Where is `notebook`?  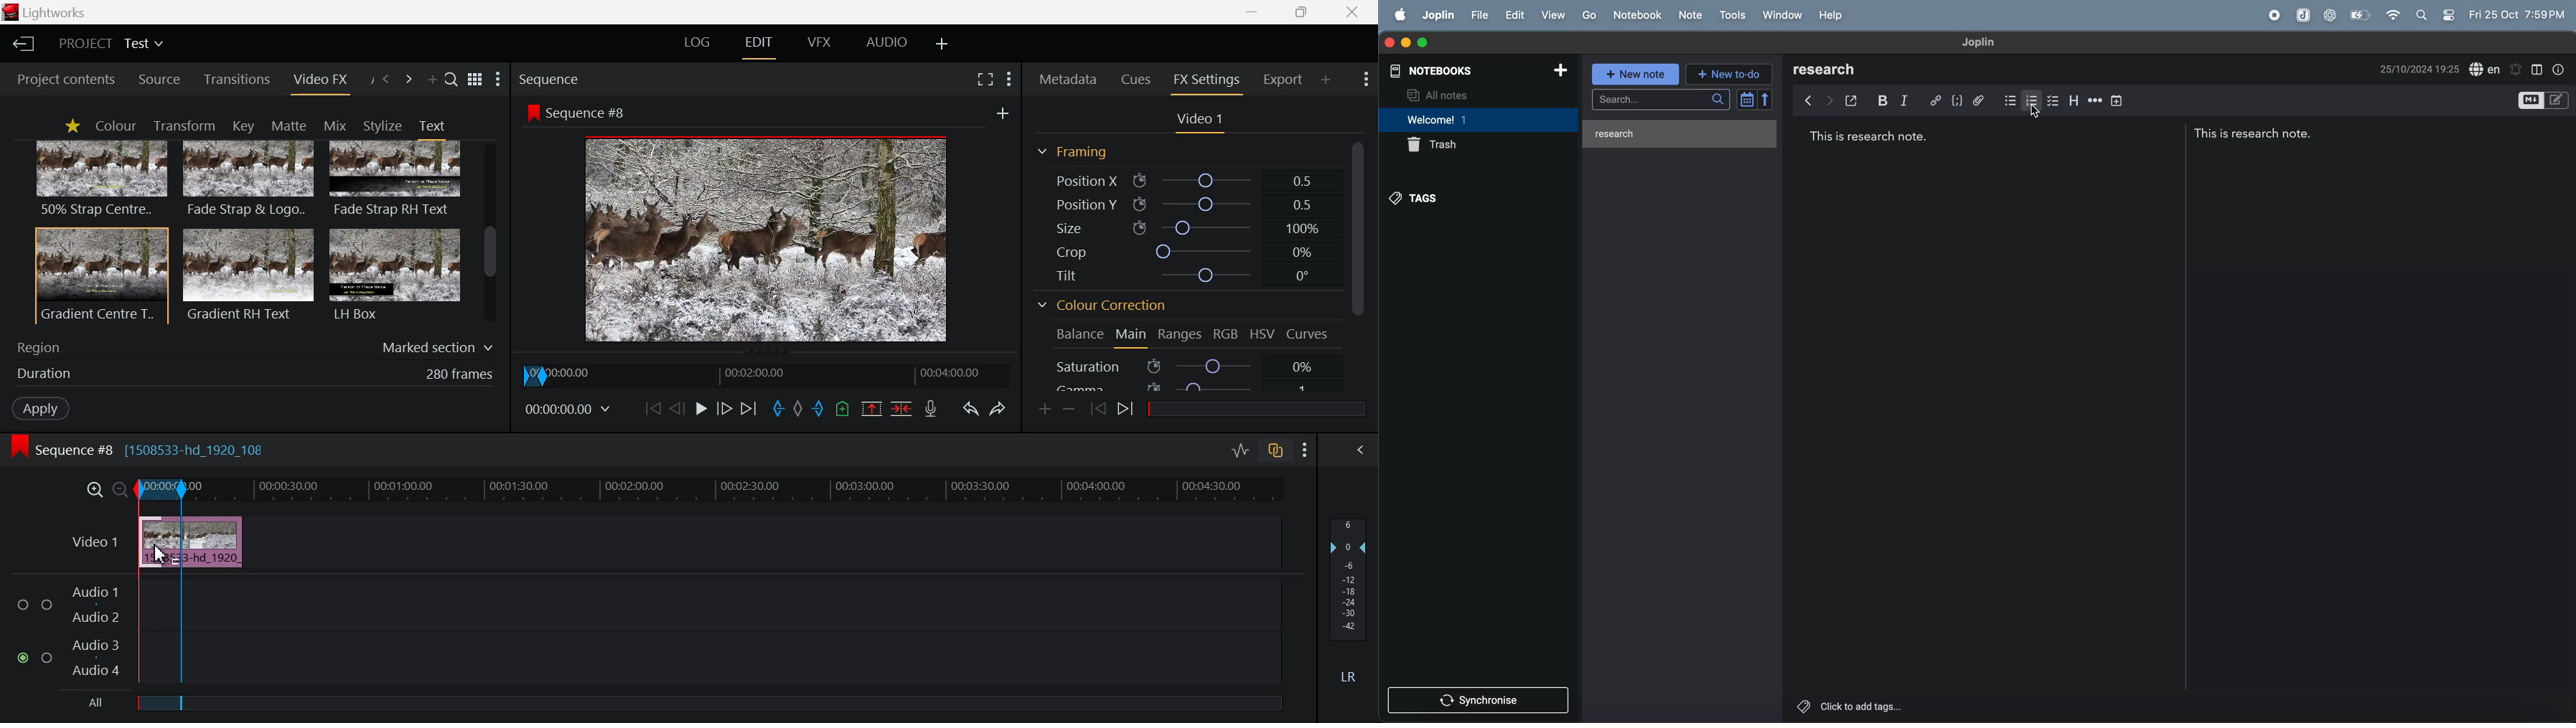
notebook is located at coordinates (1638, 14).